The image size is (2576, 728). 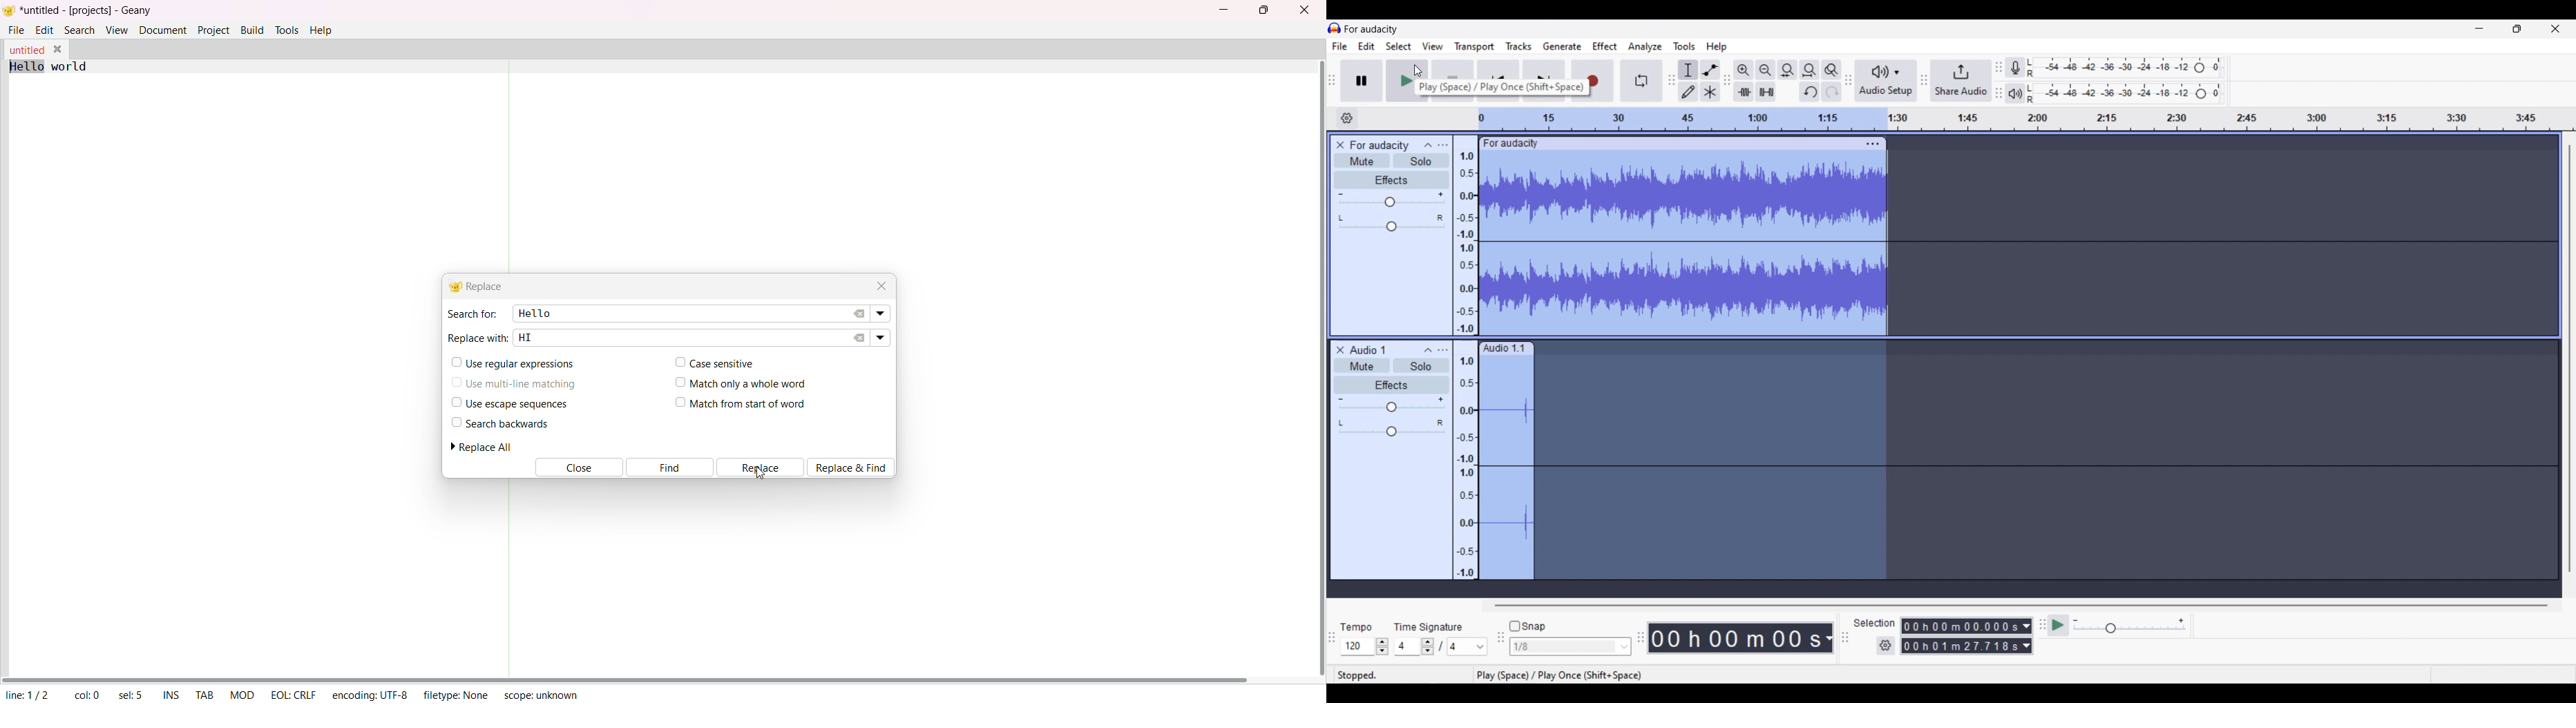 What do you see at coordinates (2480, 28) in the screenshot?
I see `Minimize ` at bounding box center [2480, 28].